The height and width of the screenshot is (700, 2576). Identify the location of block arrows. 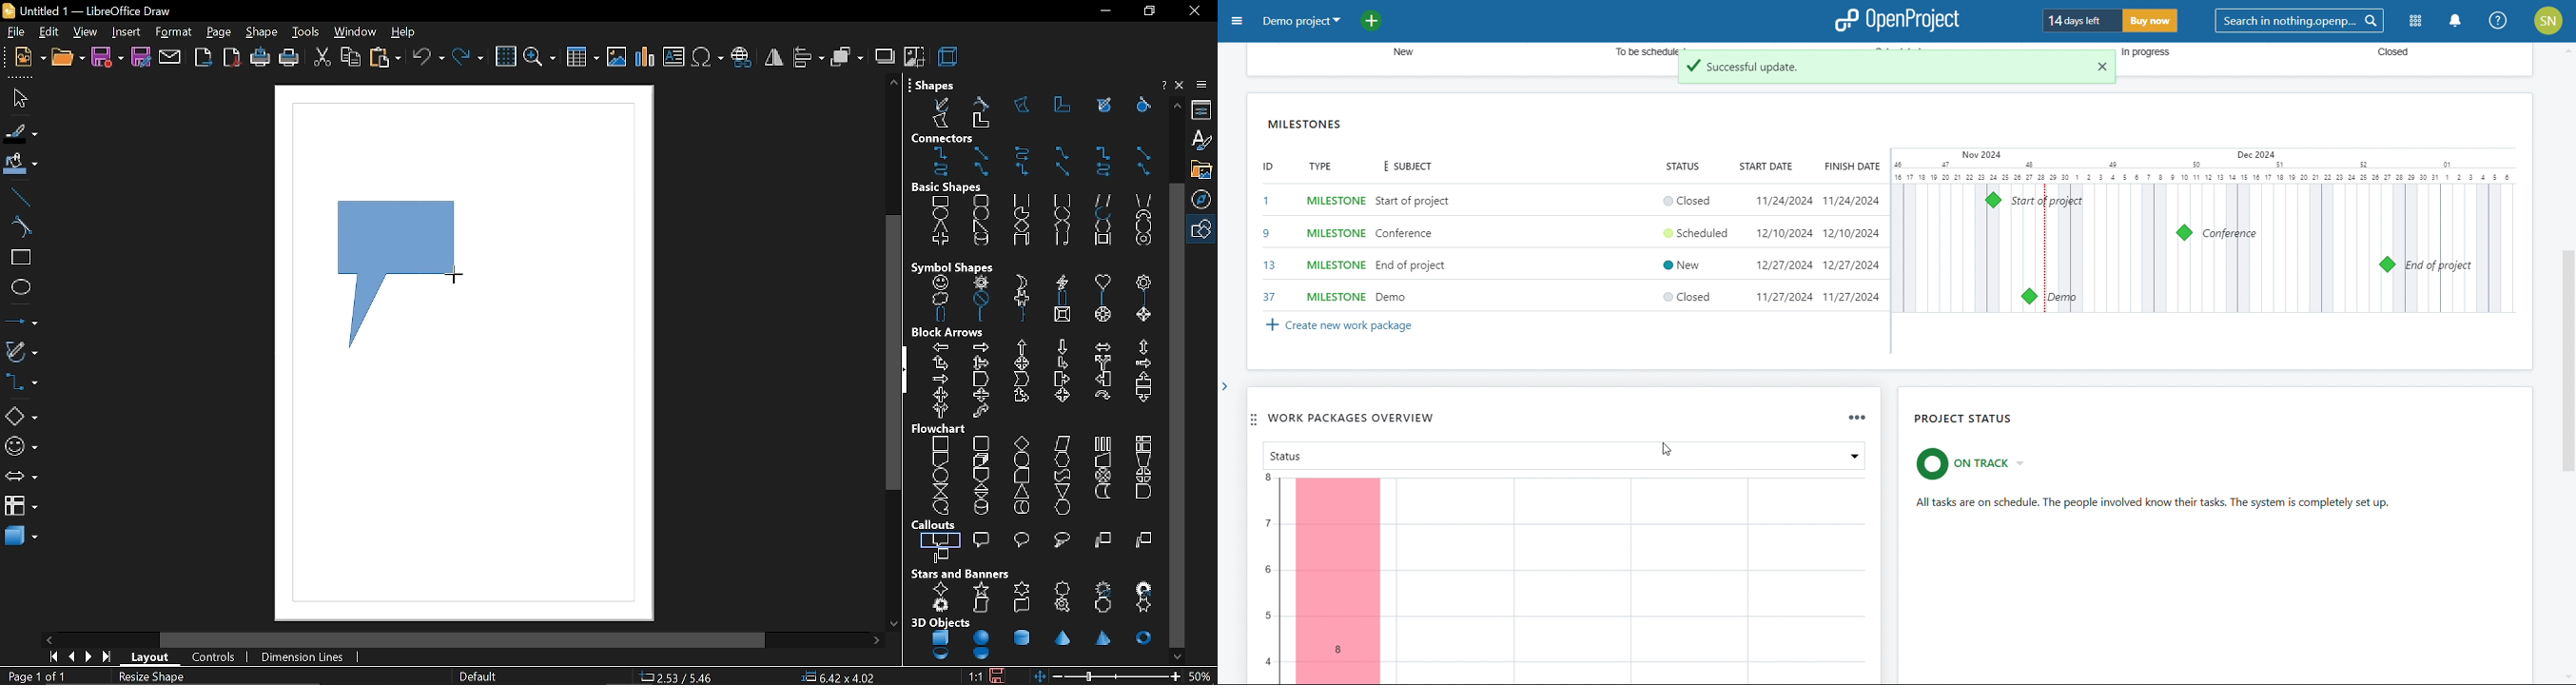
(949, 333).